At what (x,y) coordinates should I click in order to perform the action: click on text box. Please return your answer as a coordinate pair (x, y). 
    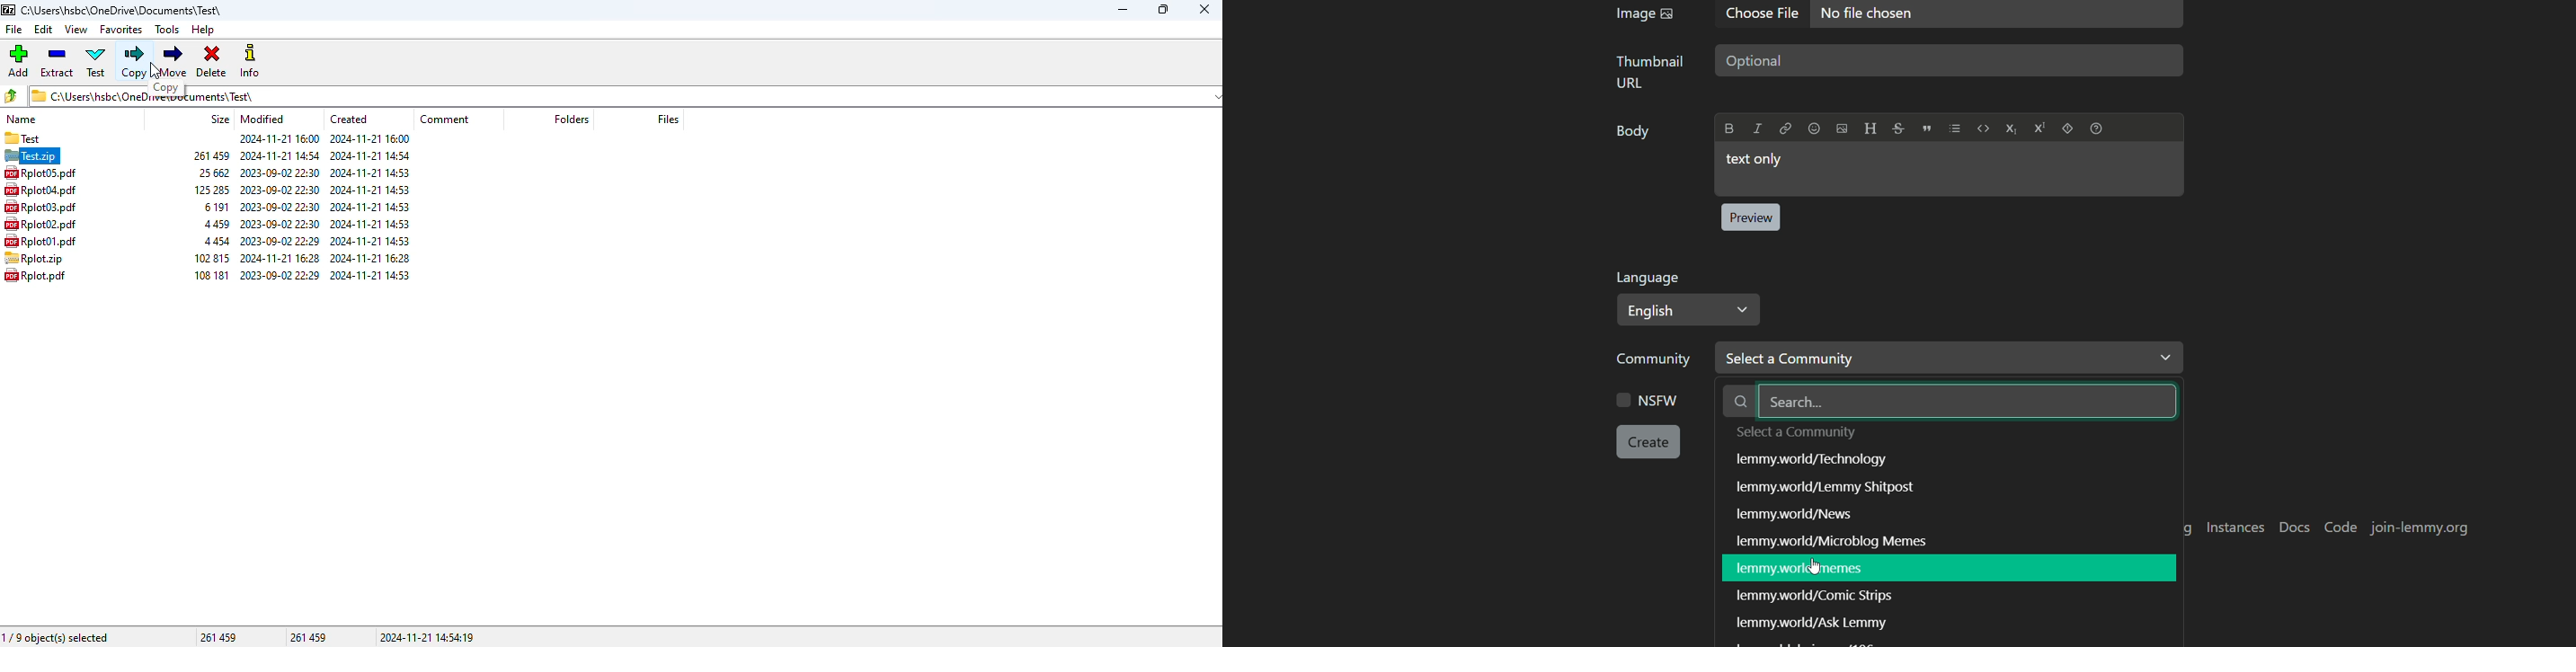
    Looking at the image, I should click on (1952, 169).